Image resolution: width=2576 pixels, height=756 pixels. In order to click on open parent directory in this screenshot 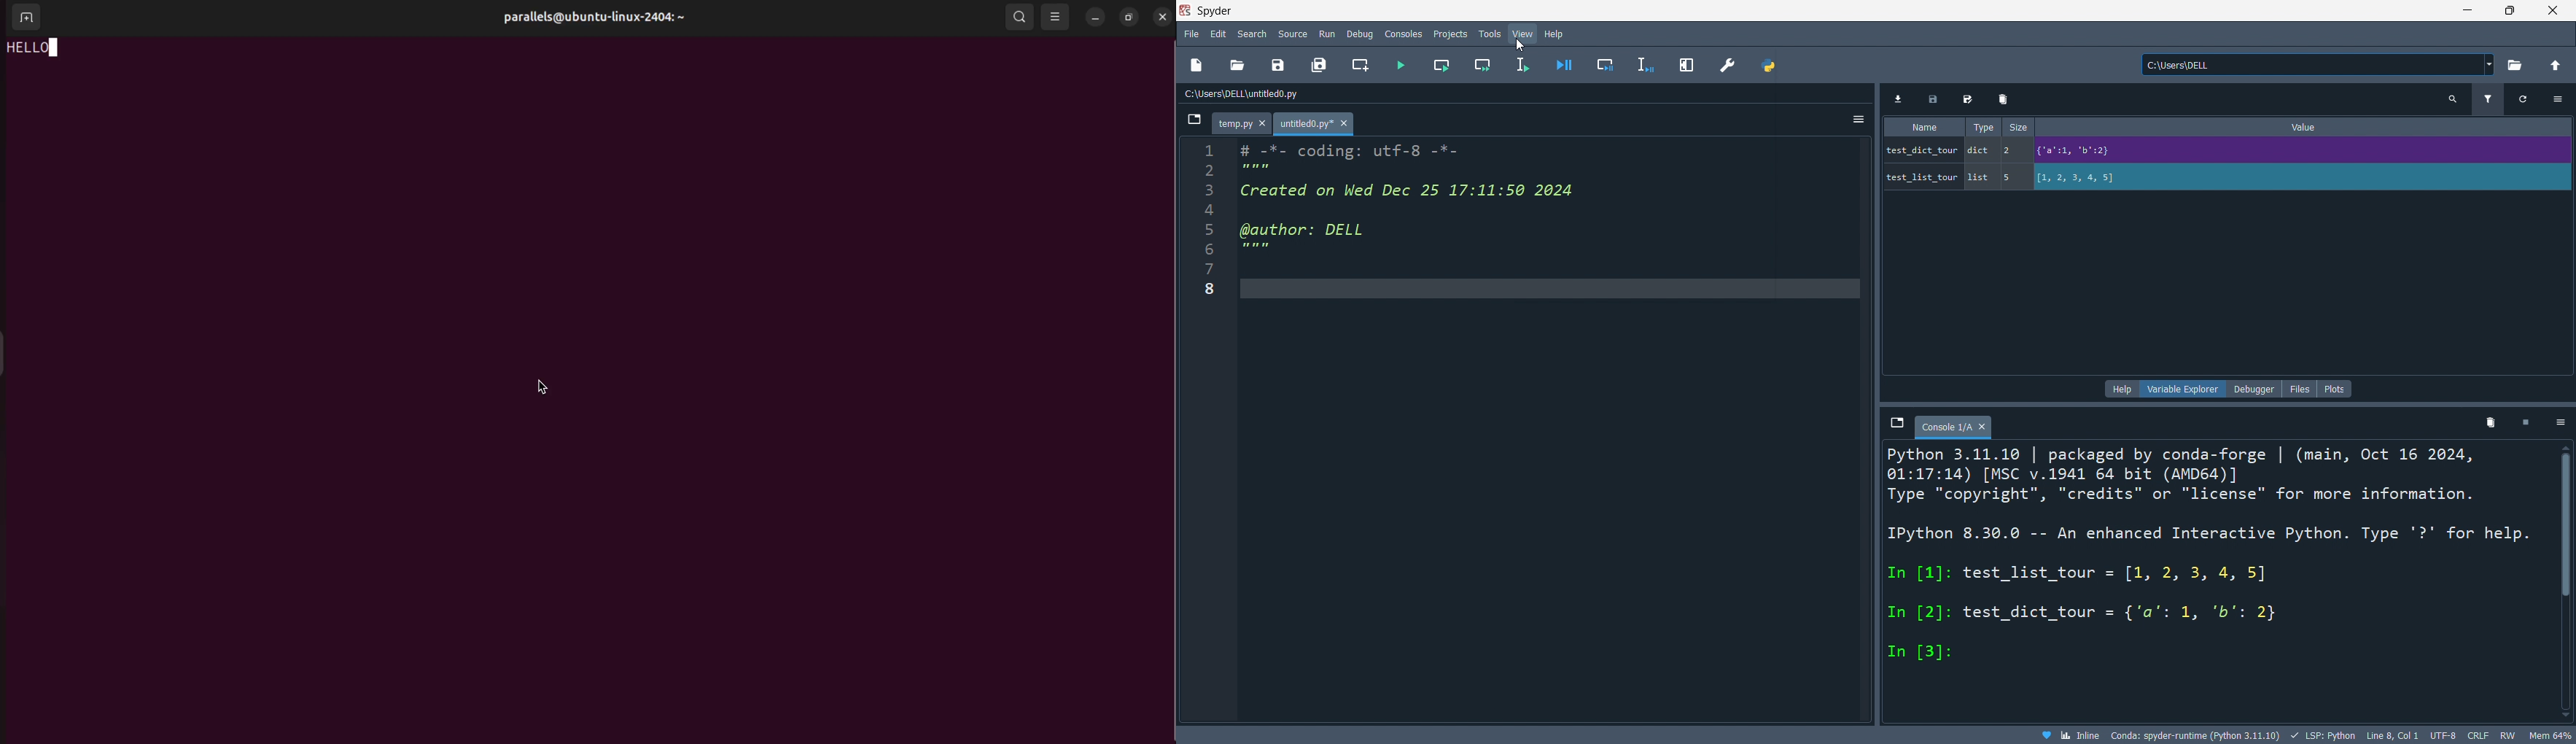, I will do `click(2556, 63)`.